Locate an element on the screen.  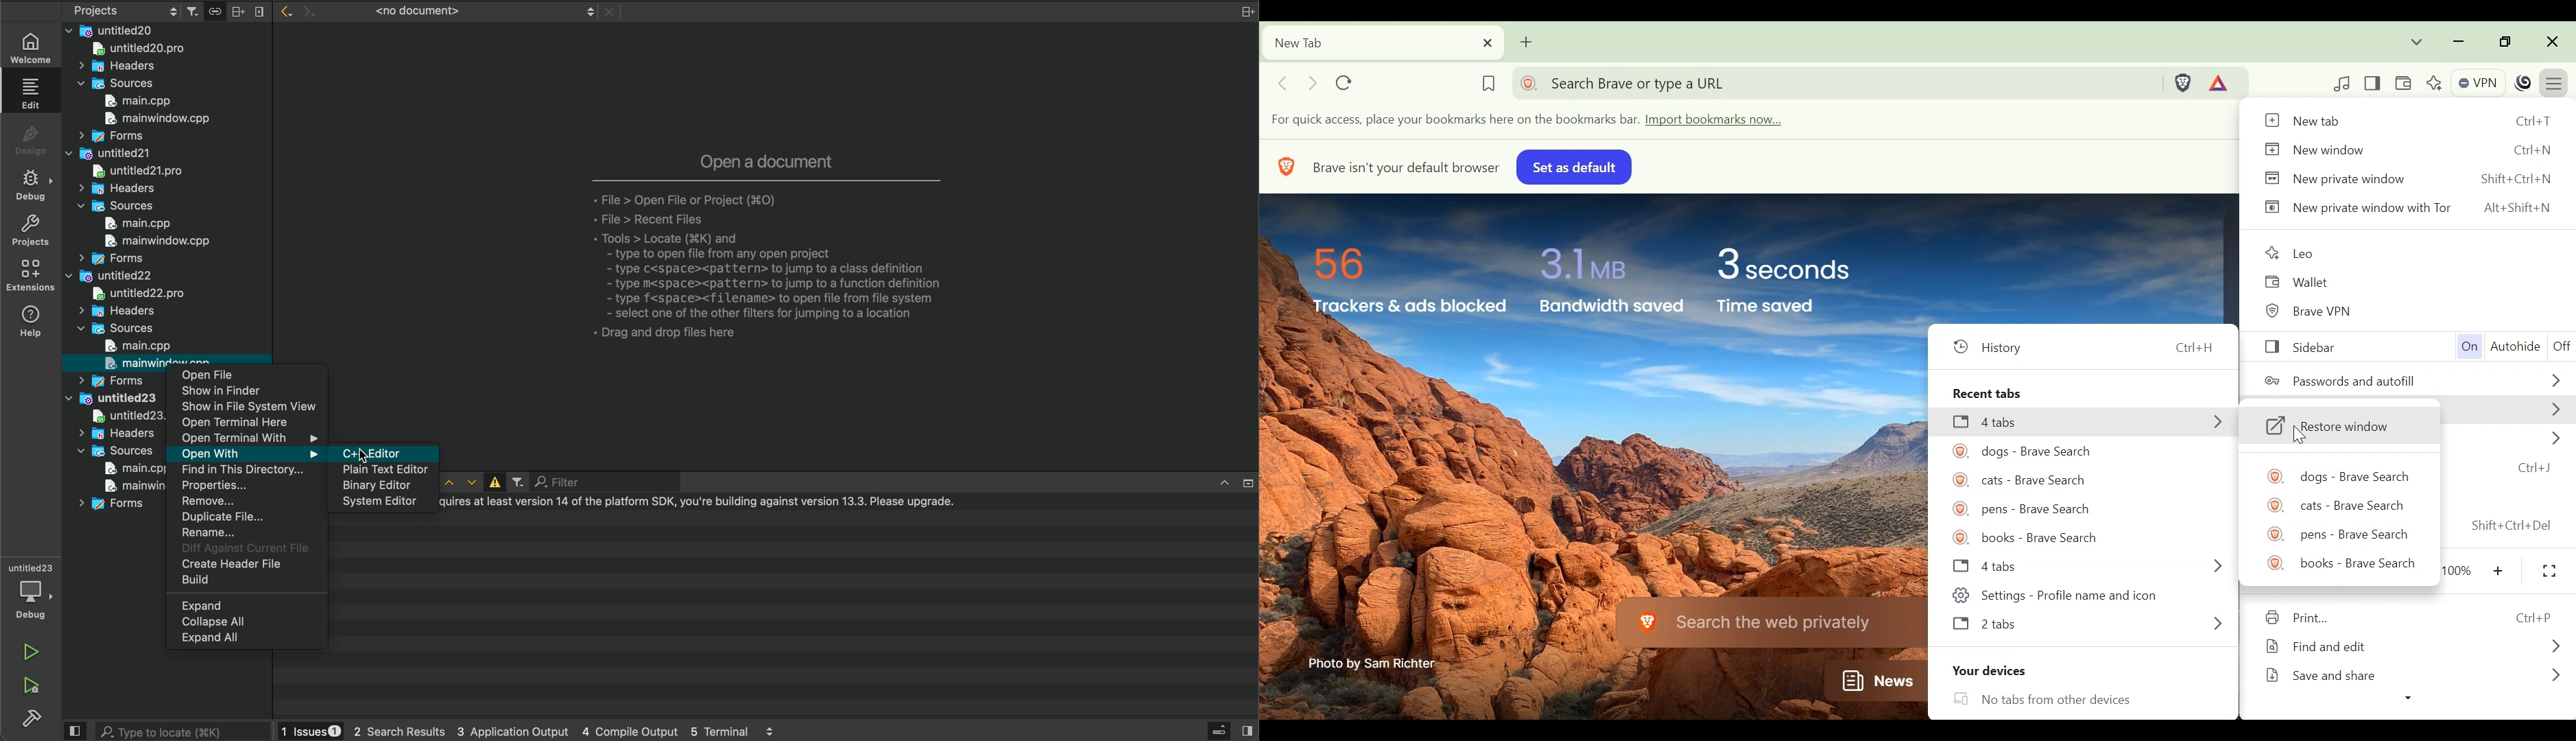
previous is located at coordinates (284, 11).